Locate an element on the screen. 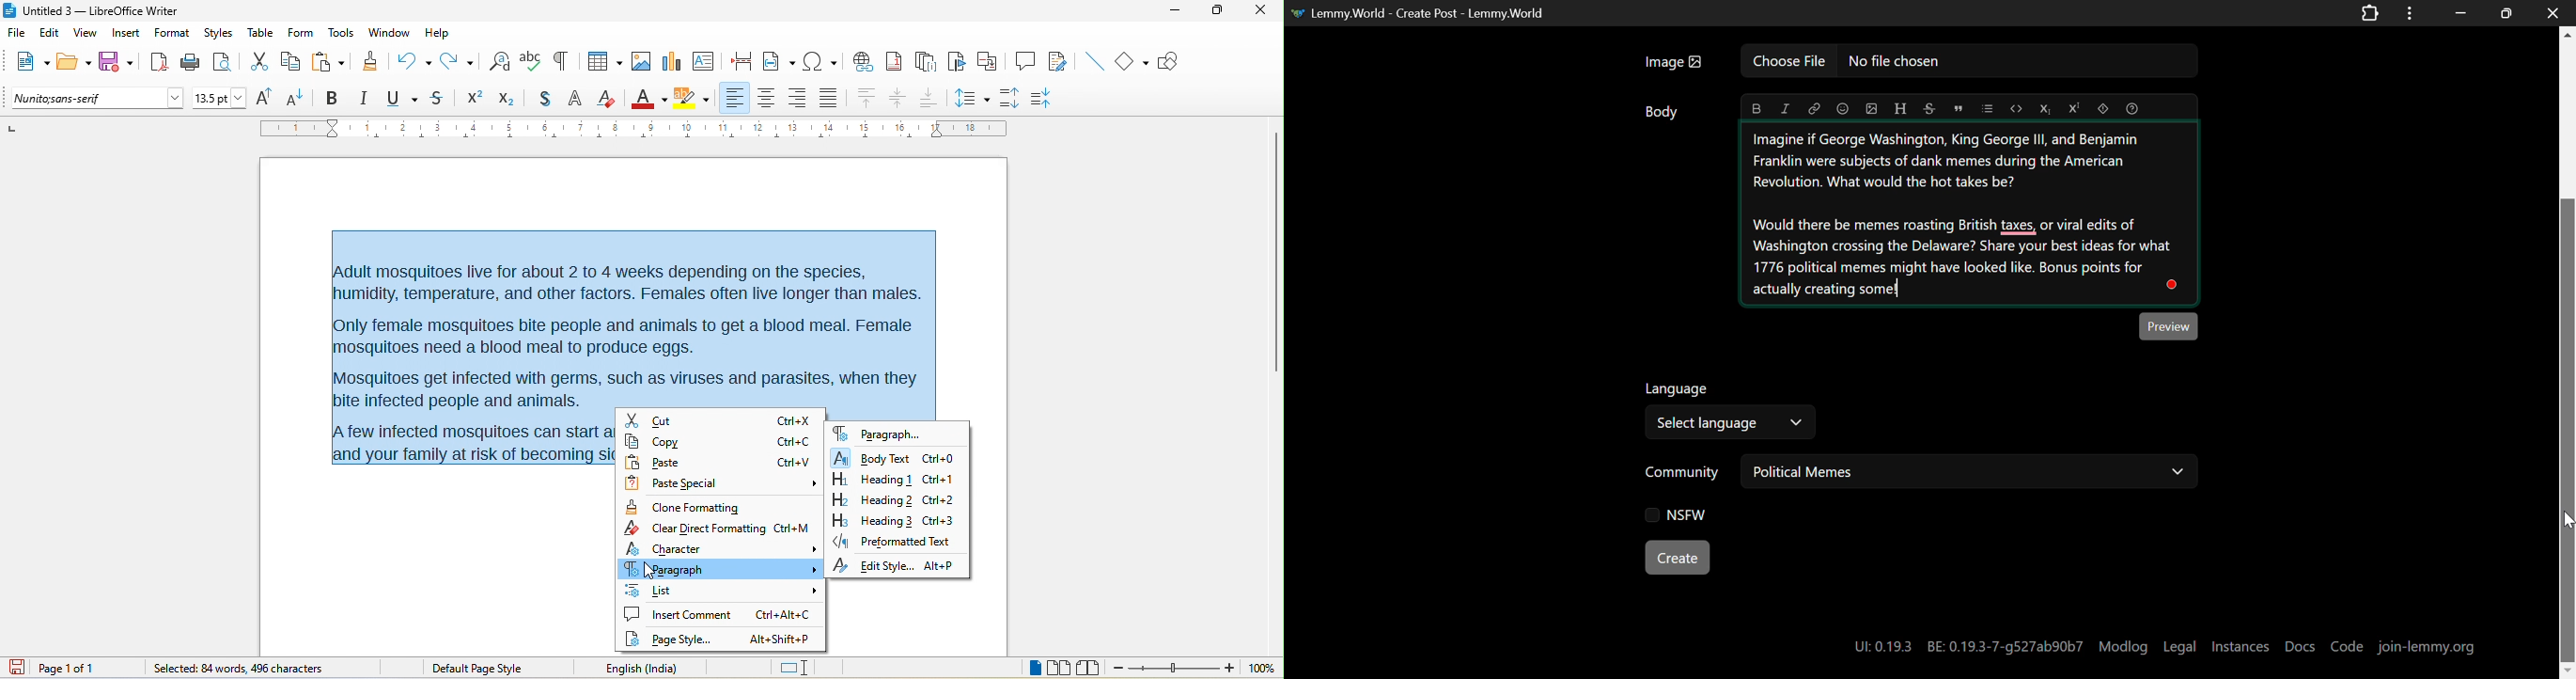 This screenshot has height=700, width=2576. increase paragraph spacing is located at coordinates (1008, 96).